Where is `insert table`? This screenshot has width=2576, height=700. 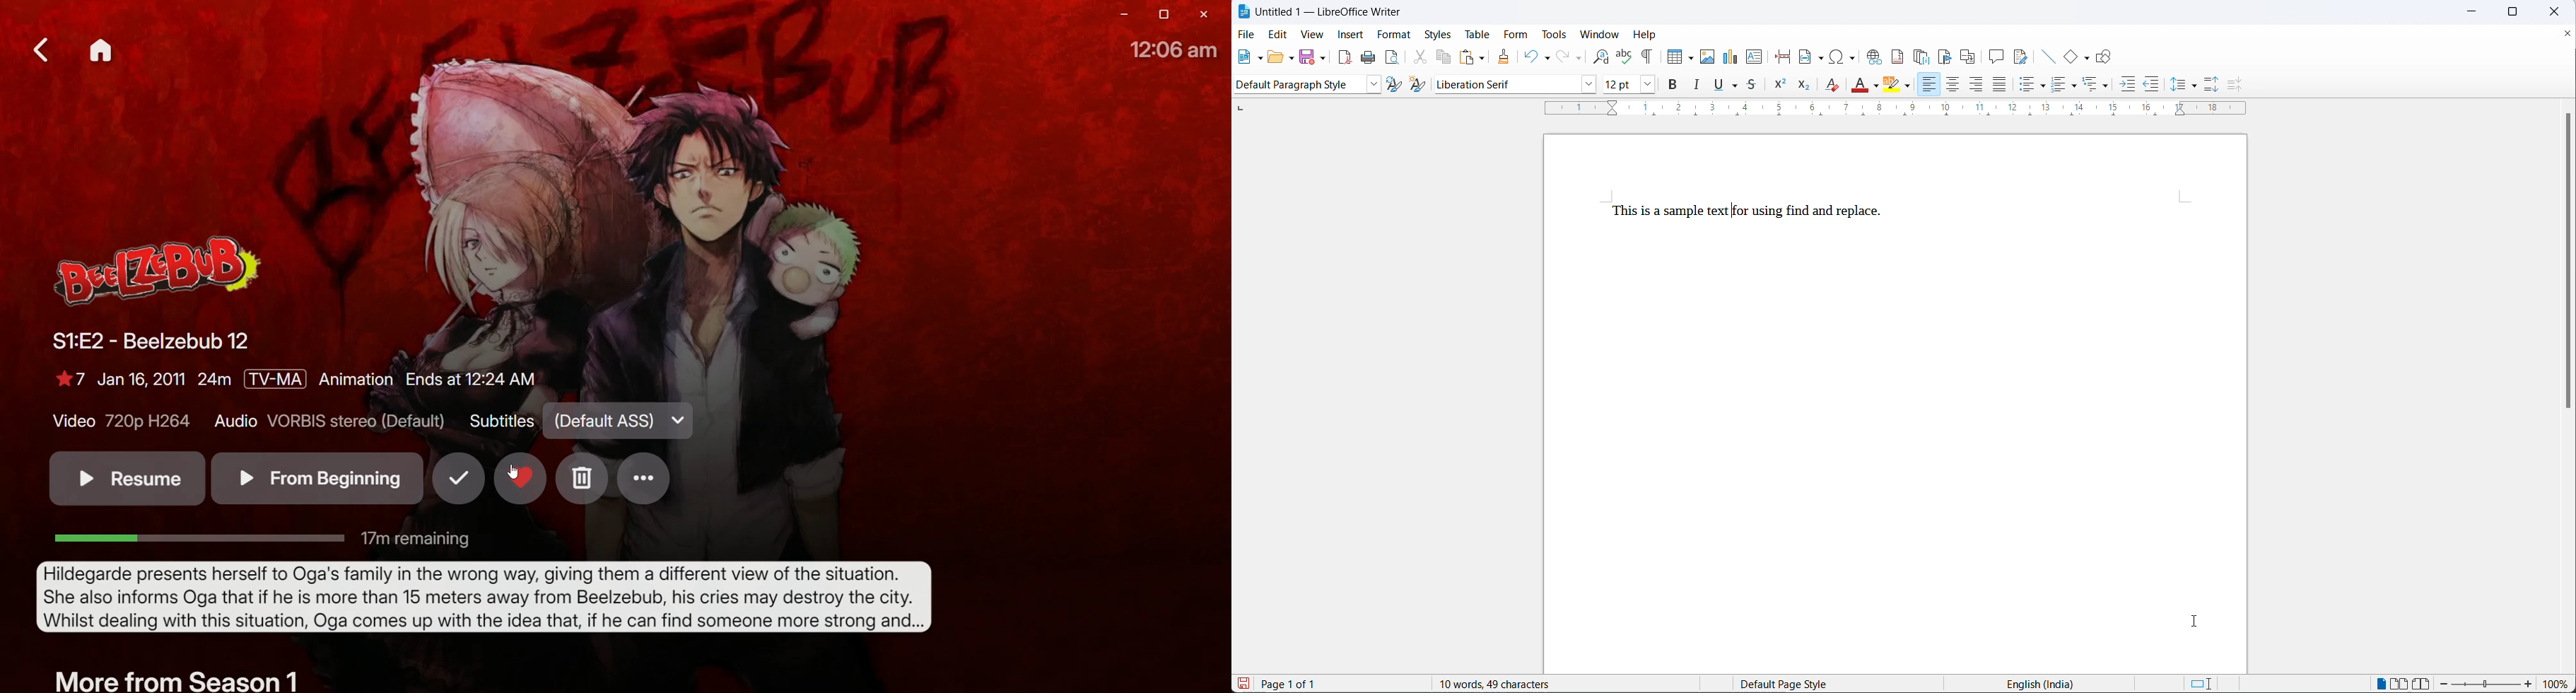
insert table is located at coordinates (1680, 52).